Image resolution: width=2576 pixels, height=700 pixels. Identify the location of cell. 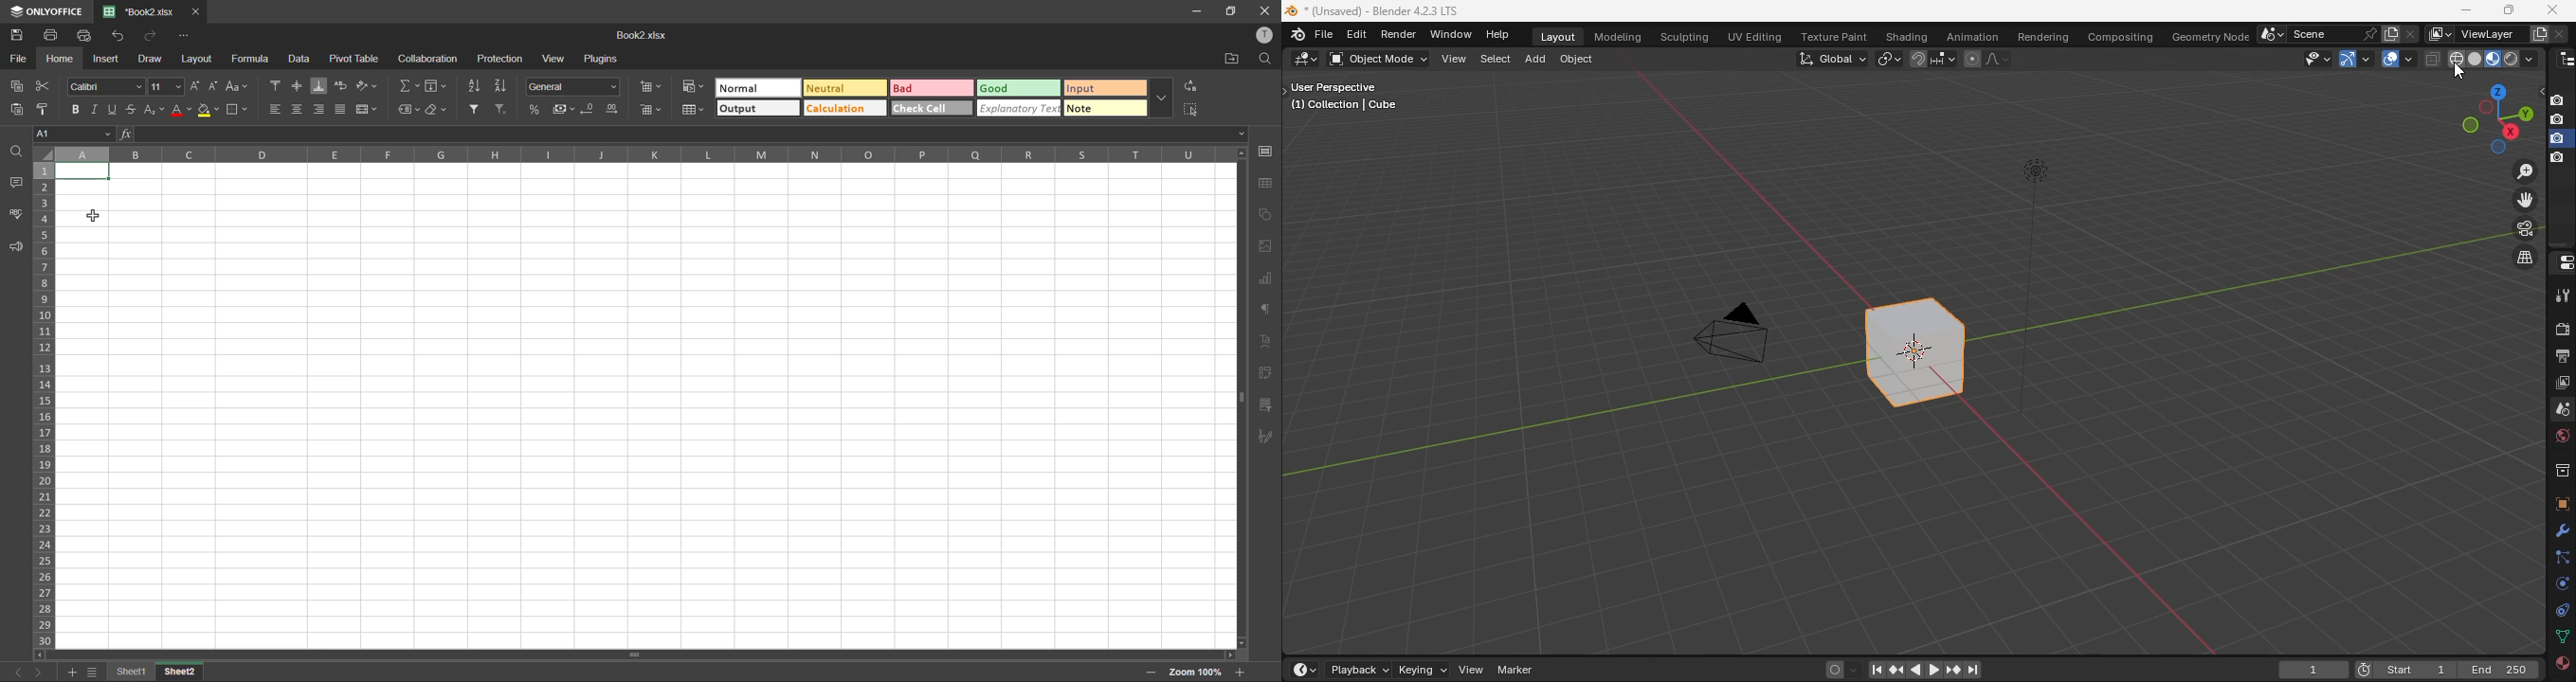
(85, 172).